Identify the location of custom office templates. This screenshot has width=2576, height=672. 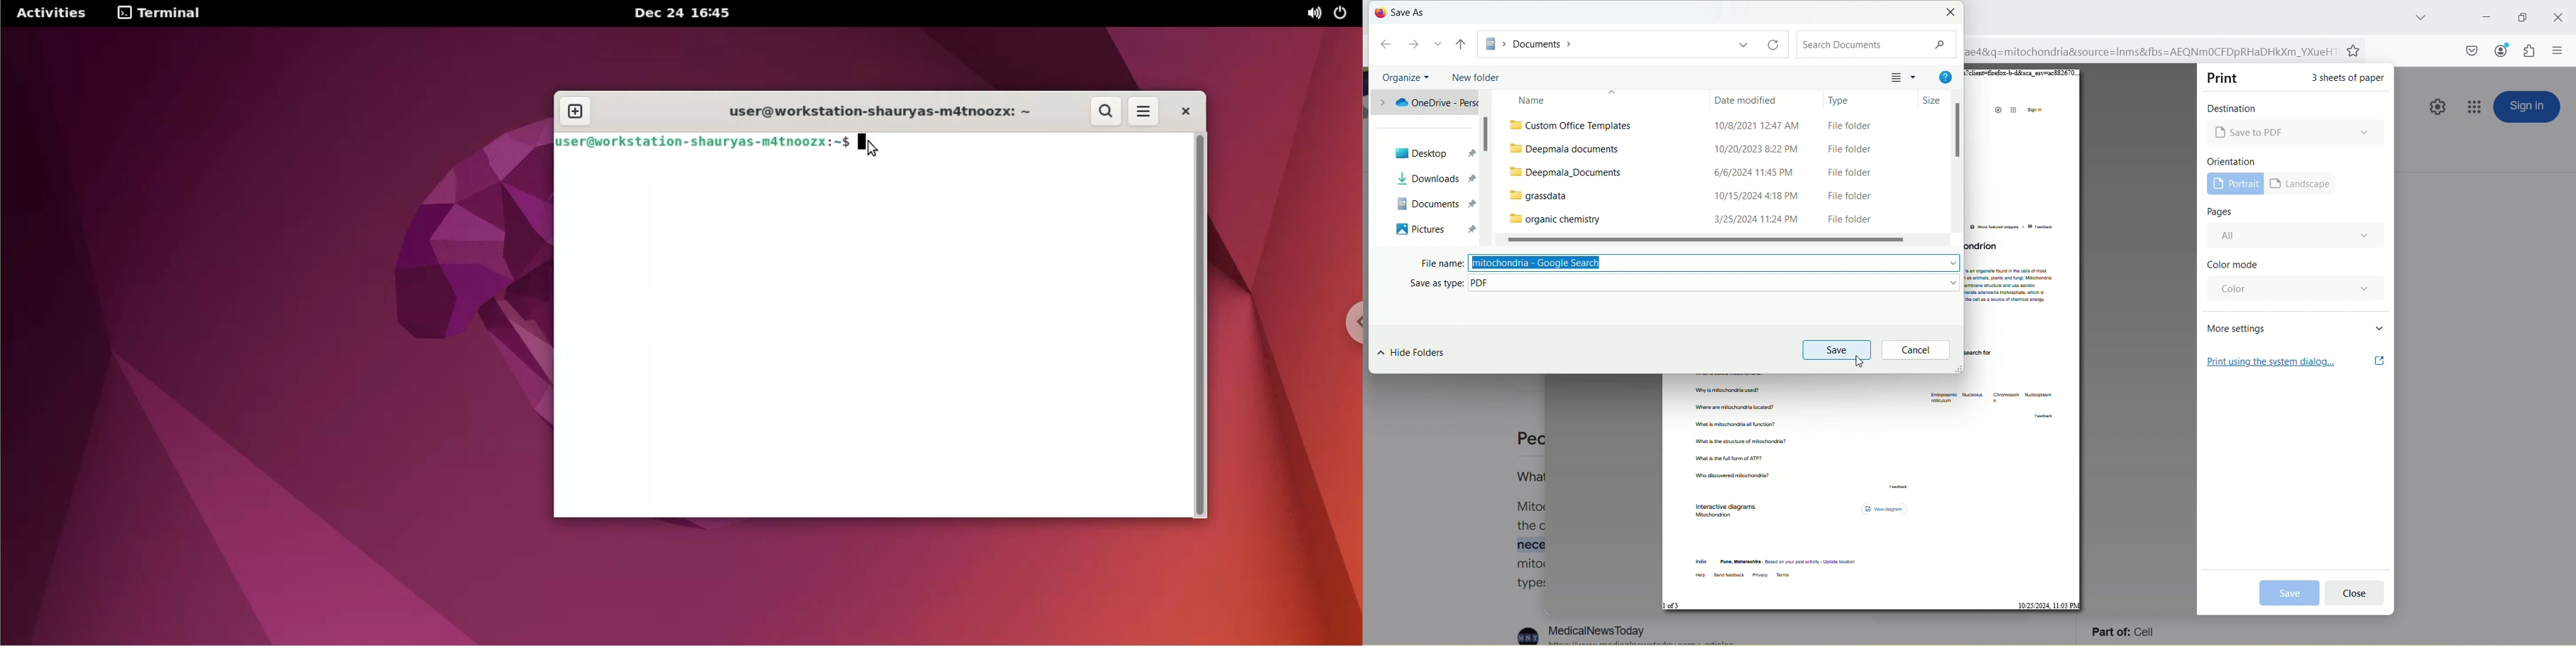
(1724, 126).